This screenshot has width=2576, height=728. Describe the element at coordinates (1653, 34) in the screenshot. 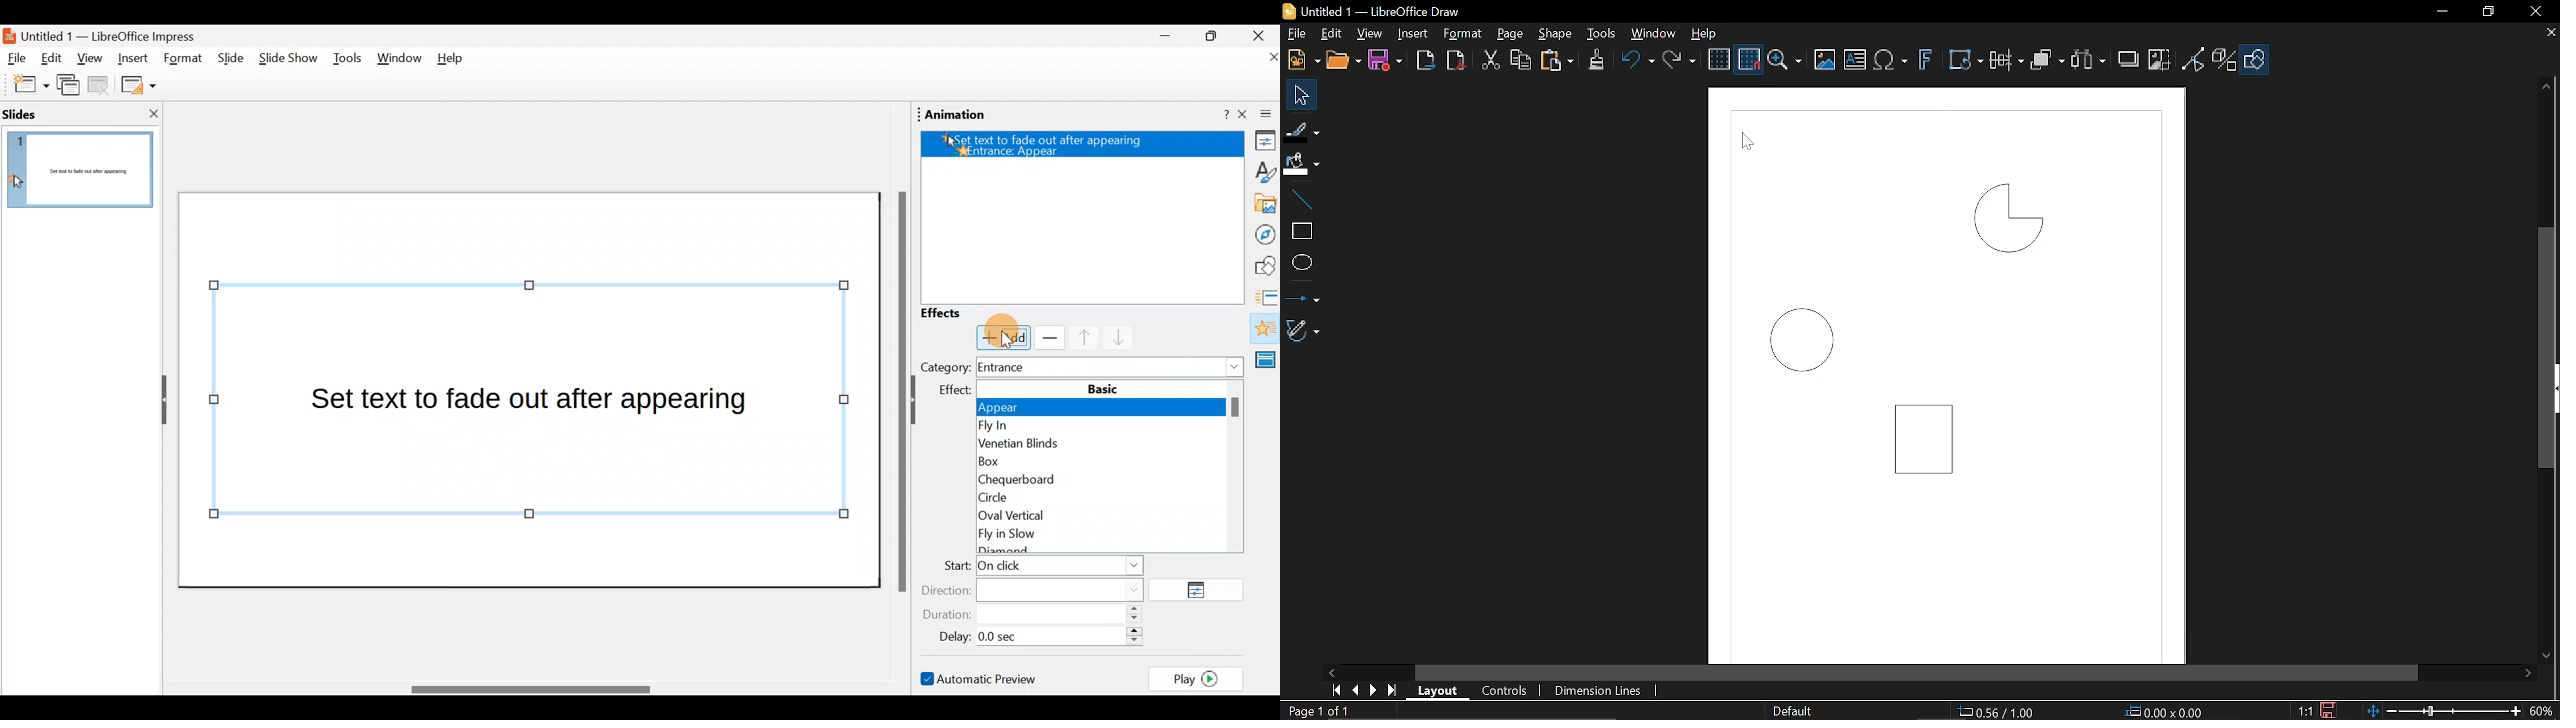

I see `Window` at that location.